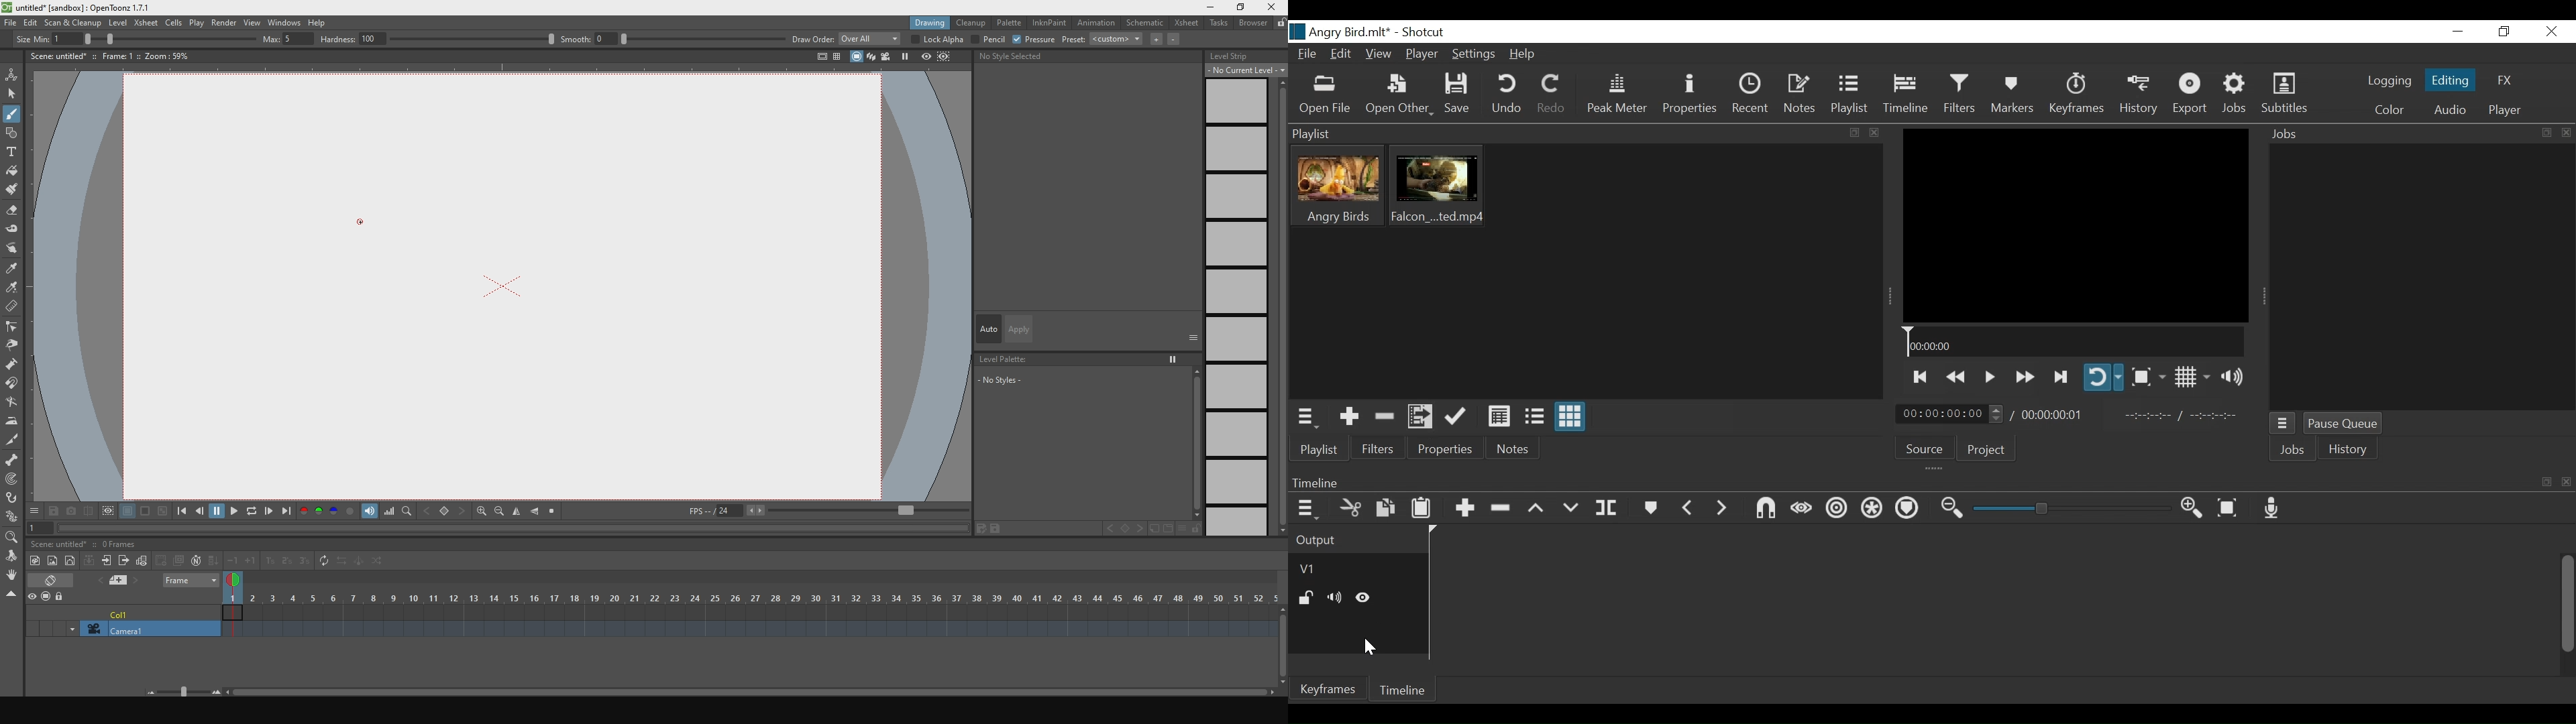  Describe the element at coordinates (1466, 508) in the screenshot. I see `Append` at that location.